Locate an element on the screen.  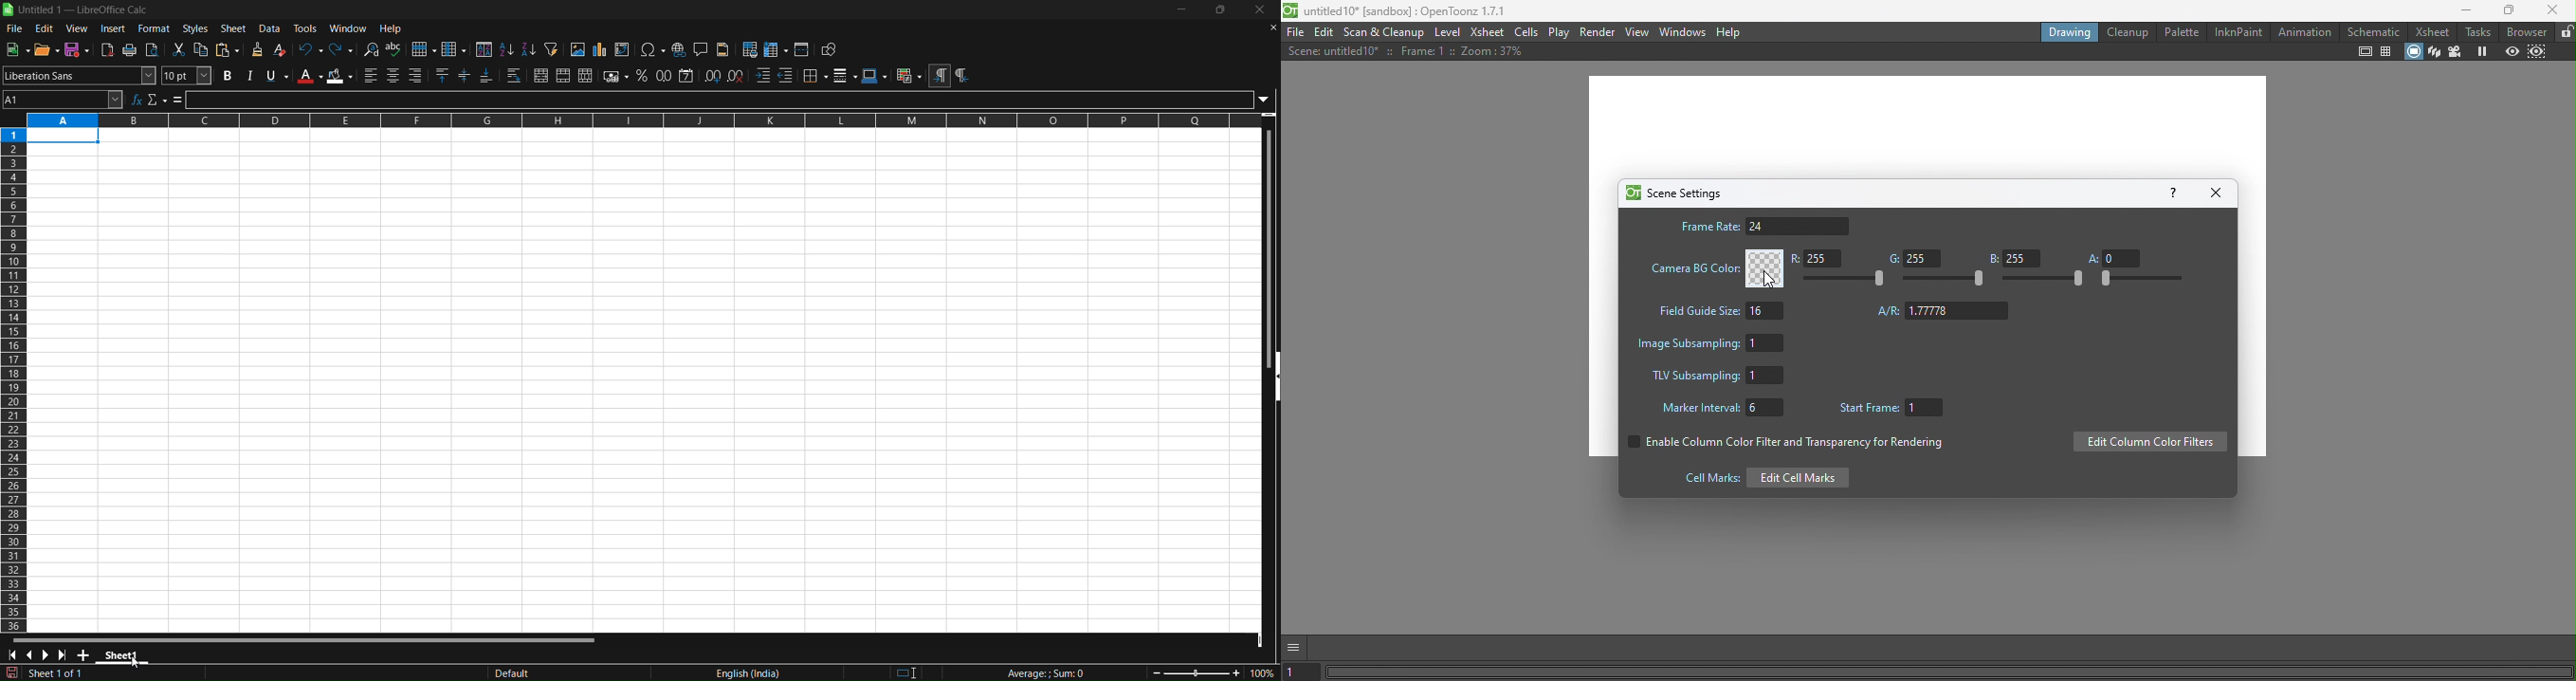
toggle print preview is located at coordinates (153, 50).